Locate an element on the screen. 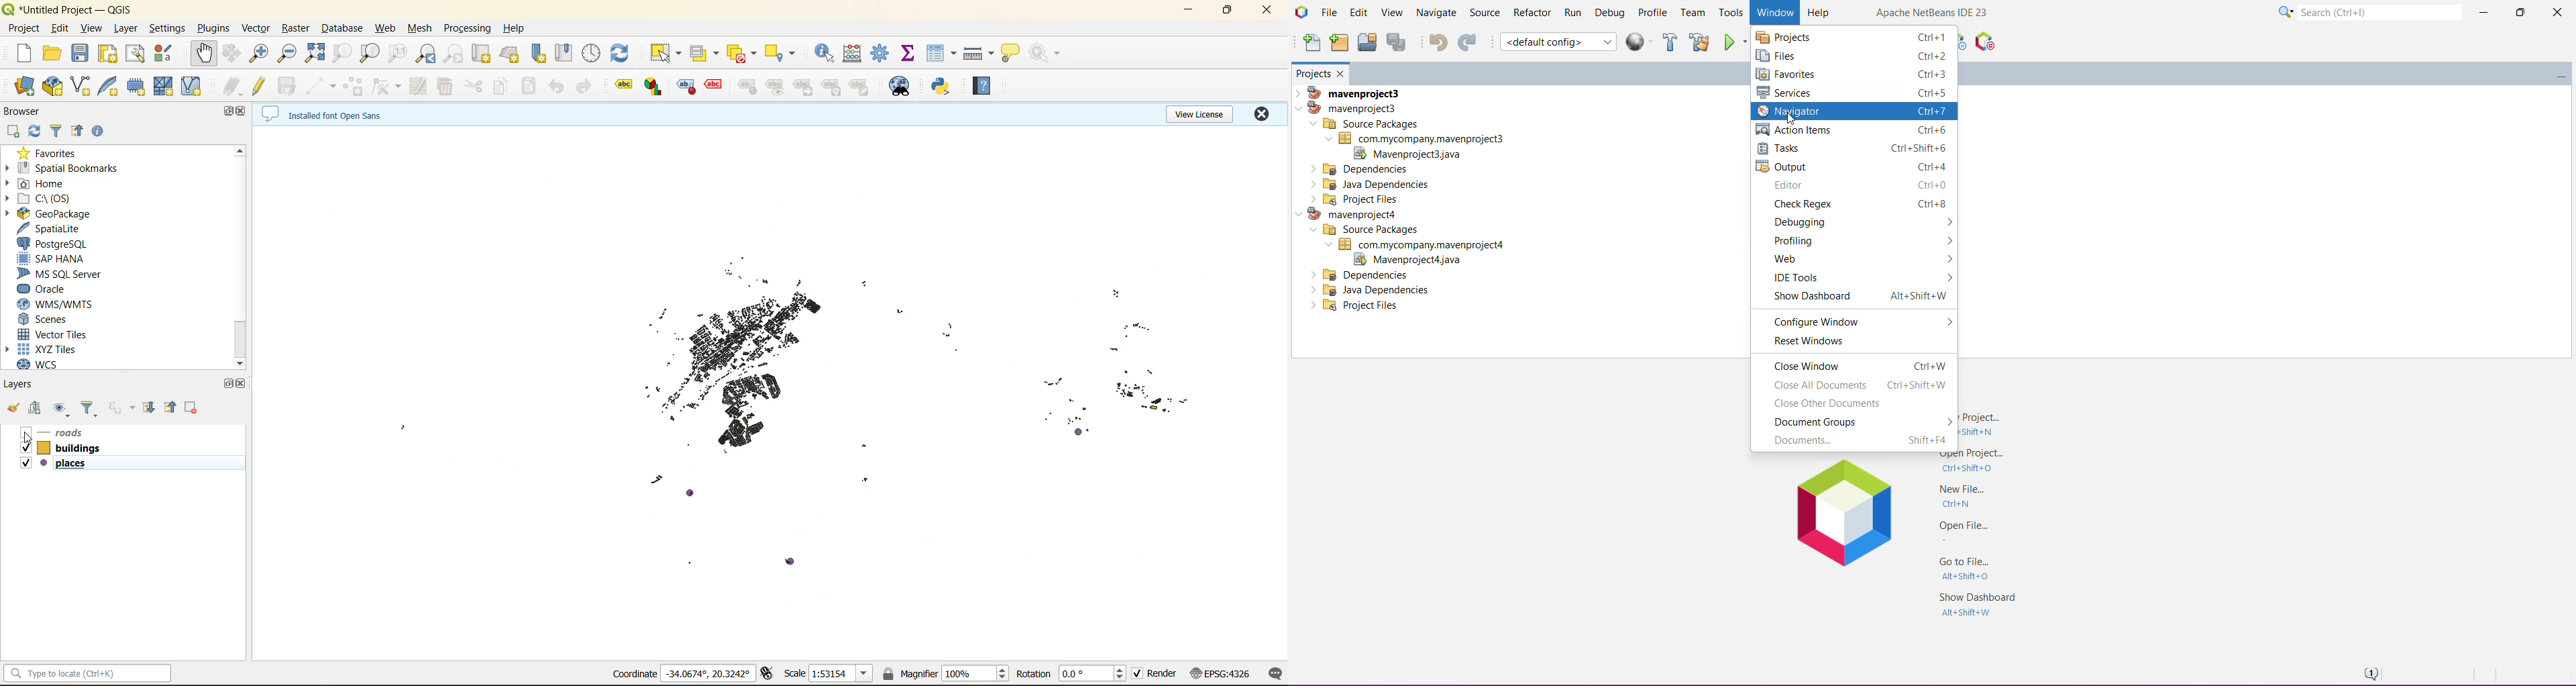 The image size is (2576, 700). labels toolbar 3 is located at coordinates (687, 88).